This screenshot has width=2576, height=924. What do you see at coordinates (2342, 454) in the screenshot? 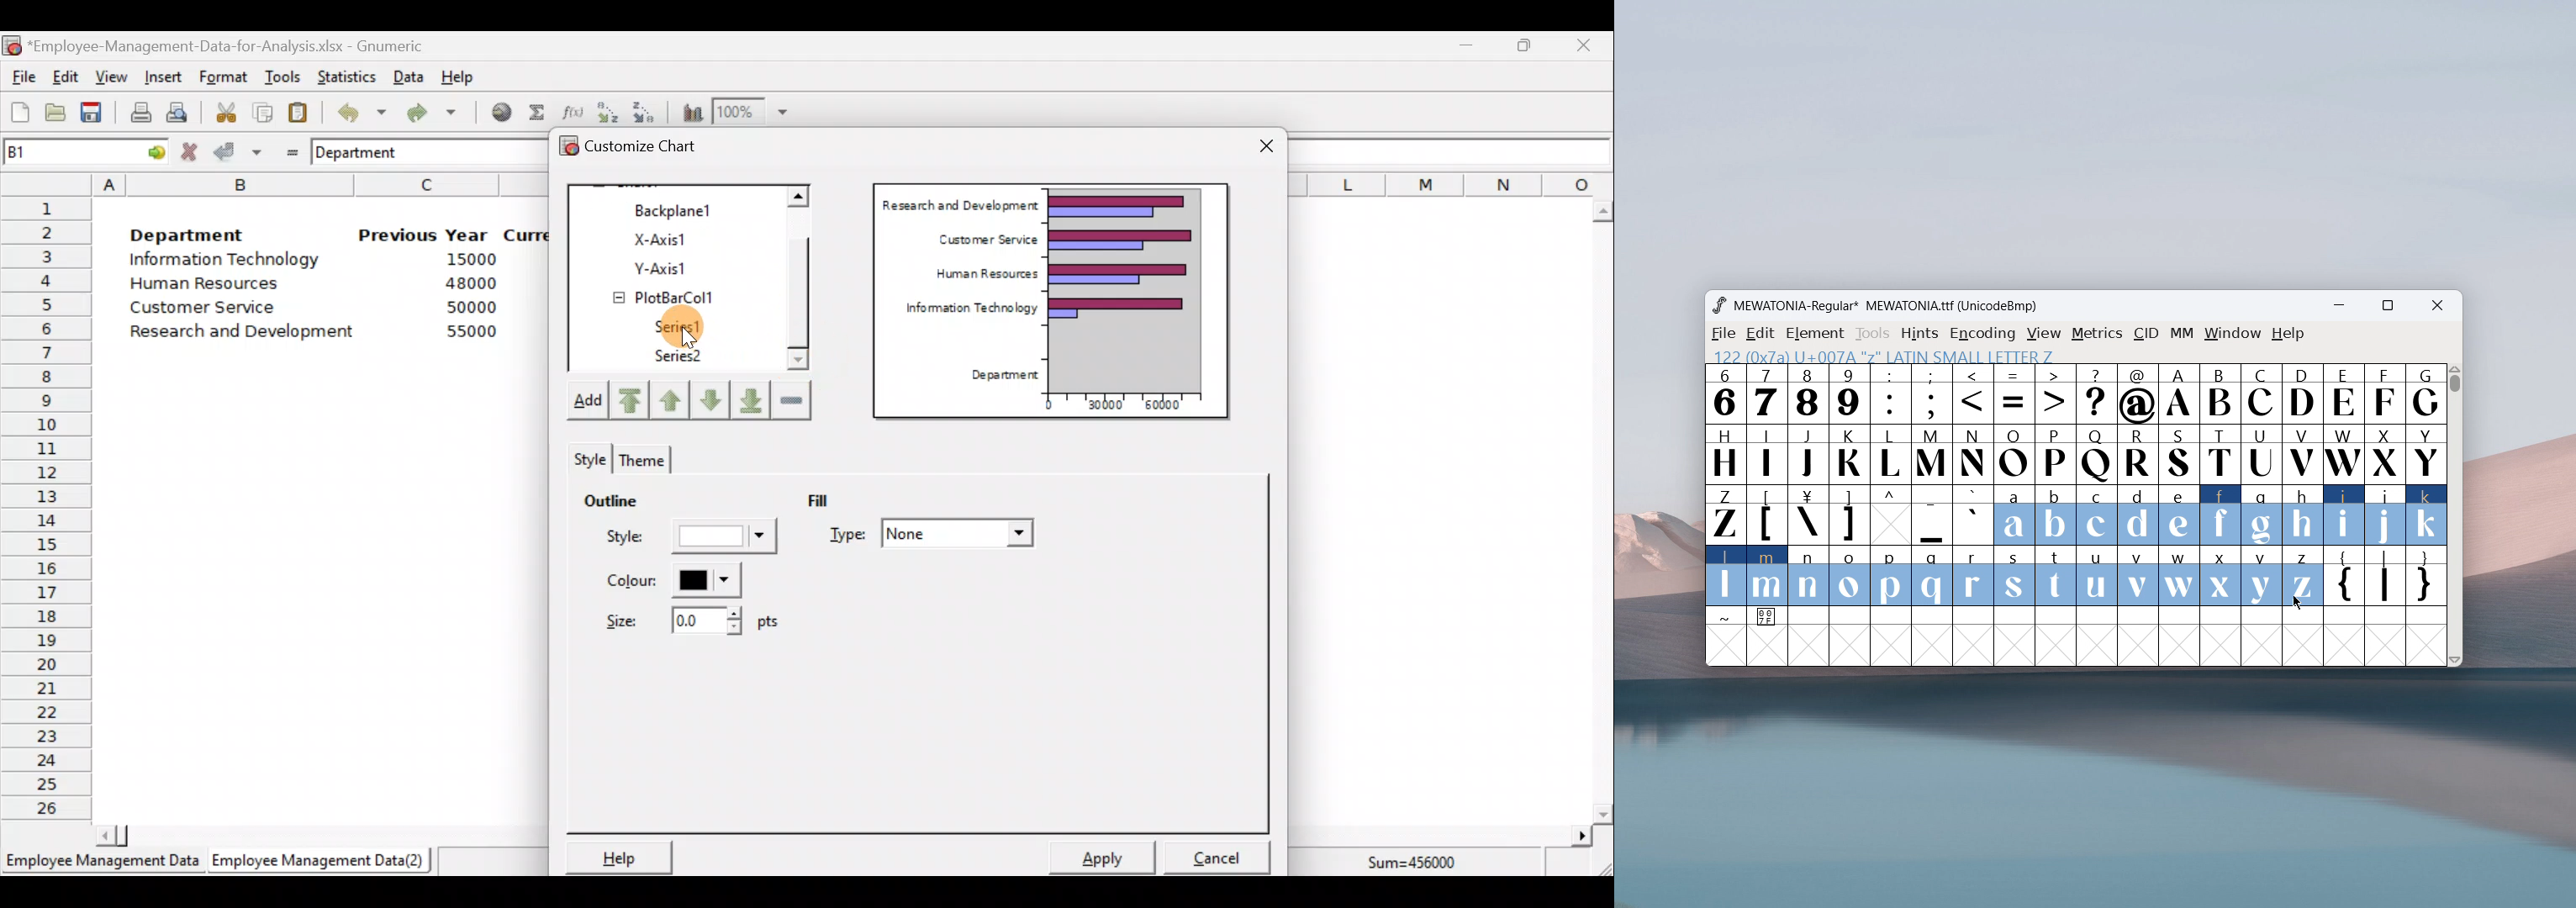
I see `W` at bounding box center [2342, 454].